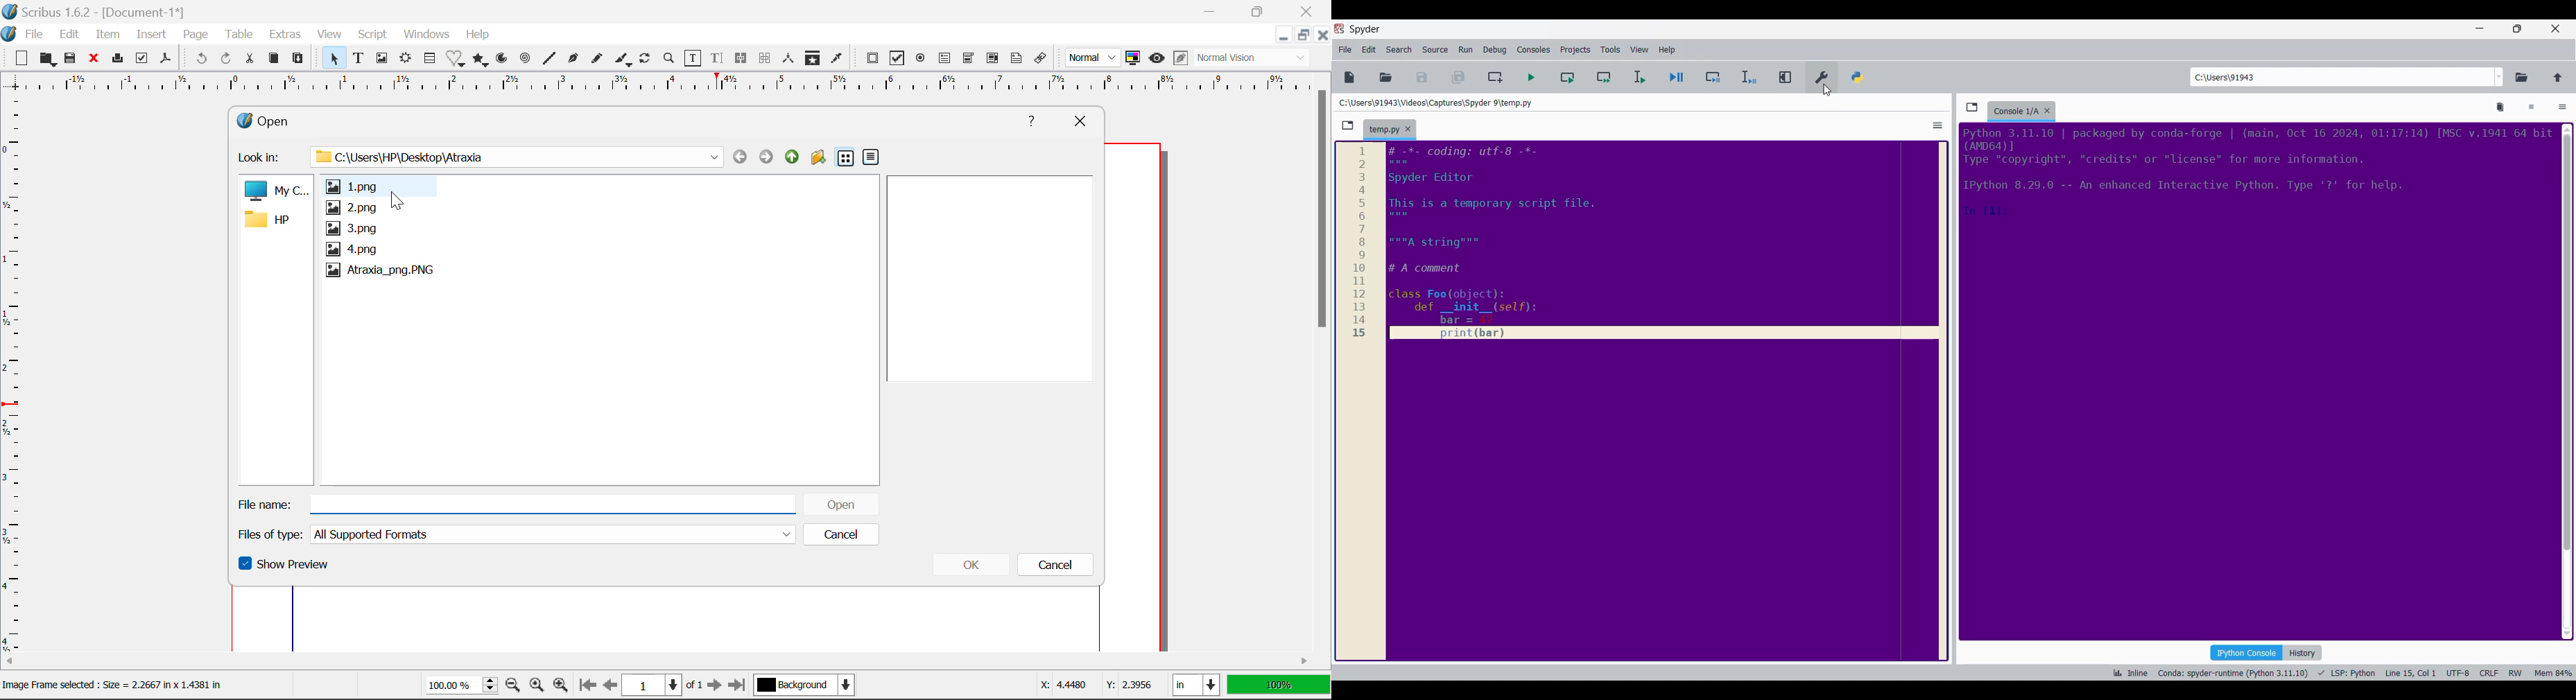 This screenshot has height=700, width=2576. What do you see at coordinates (273, 59) in the screenshot?
I see `Copy` at bounding box center [273, 59].